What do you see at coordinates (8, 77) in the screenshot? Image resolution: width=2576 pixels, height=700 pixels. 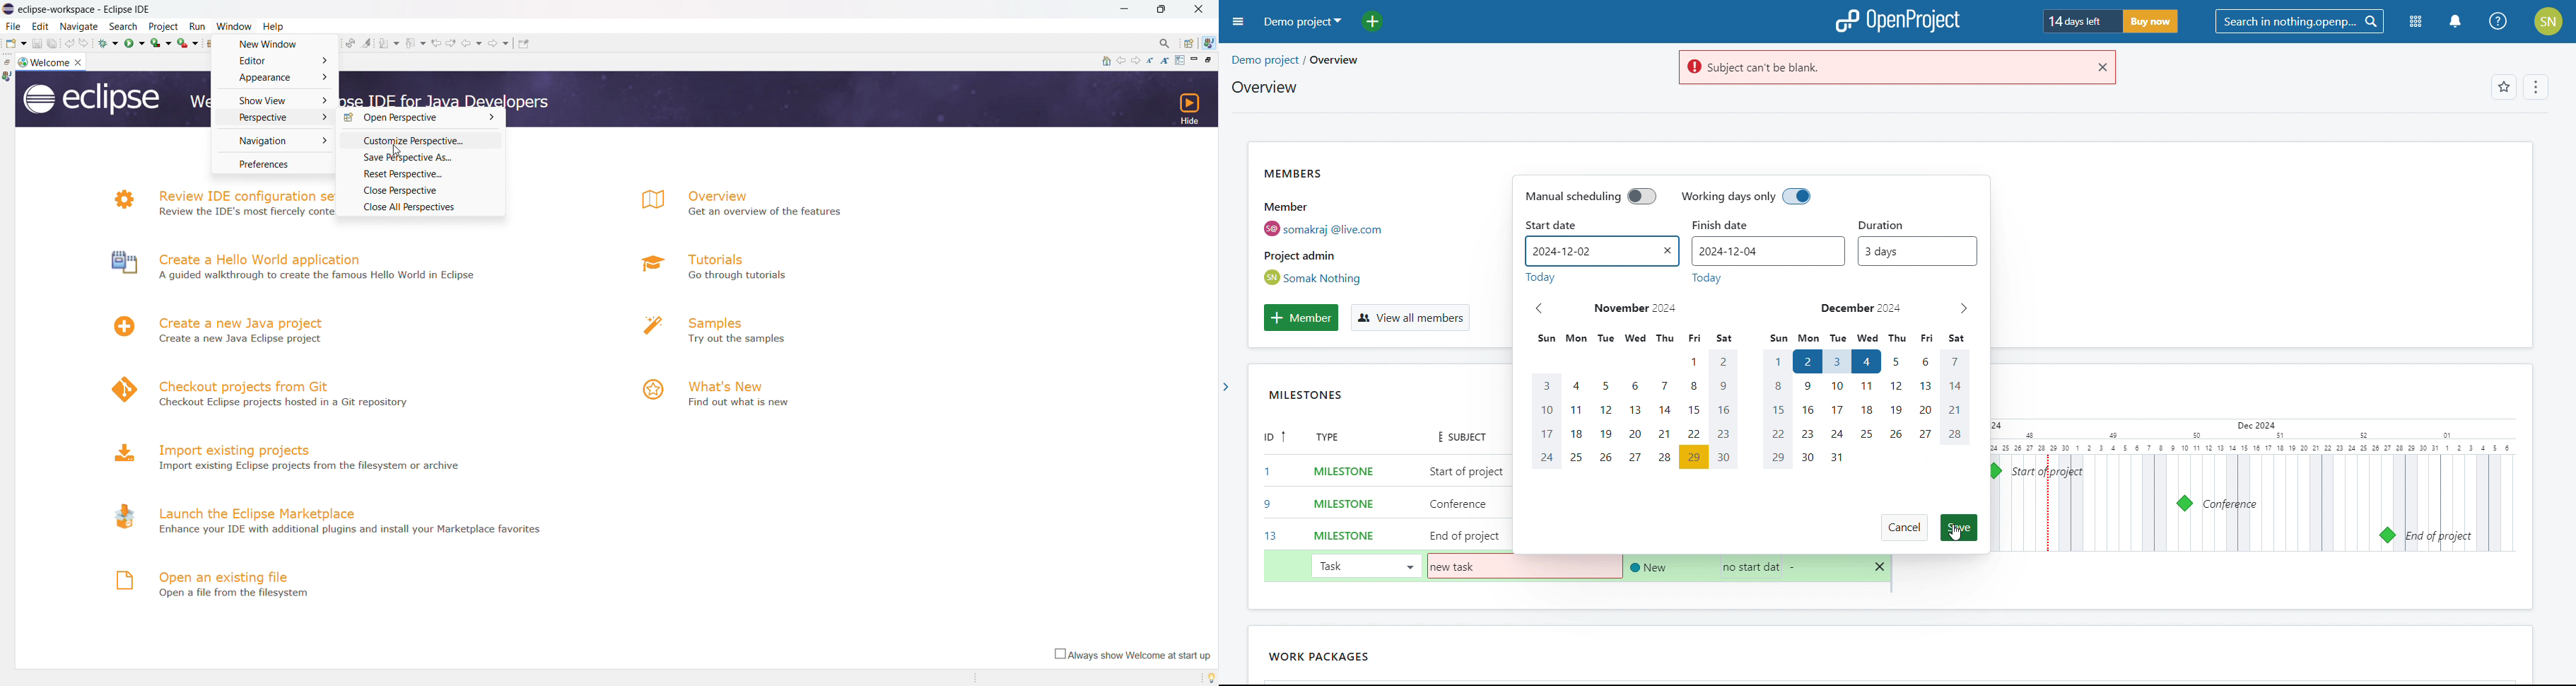 I see `java` at bounding box center [8, 77].